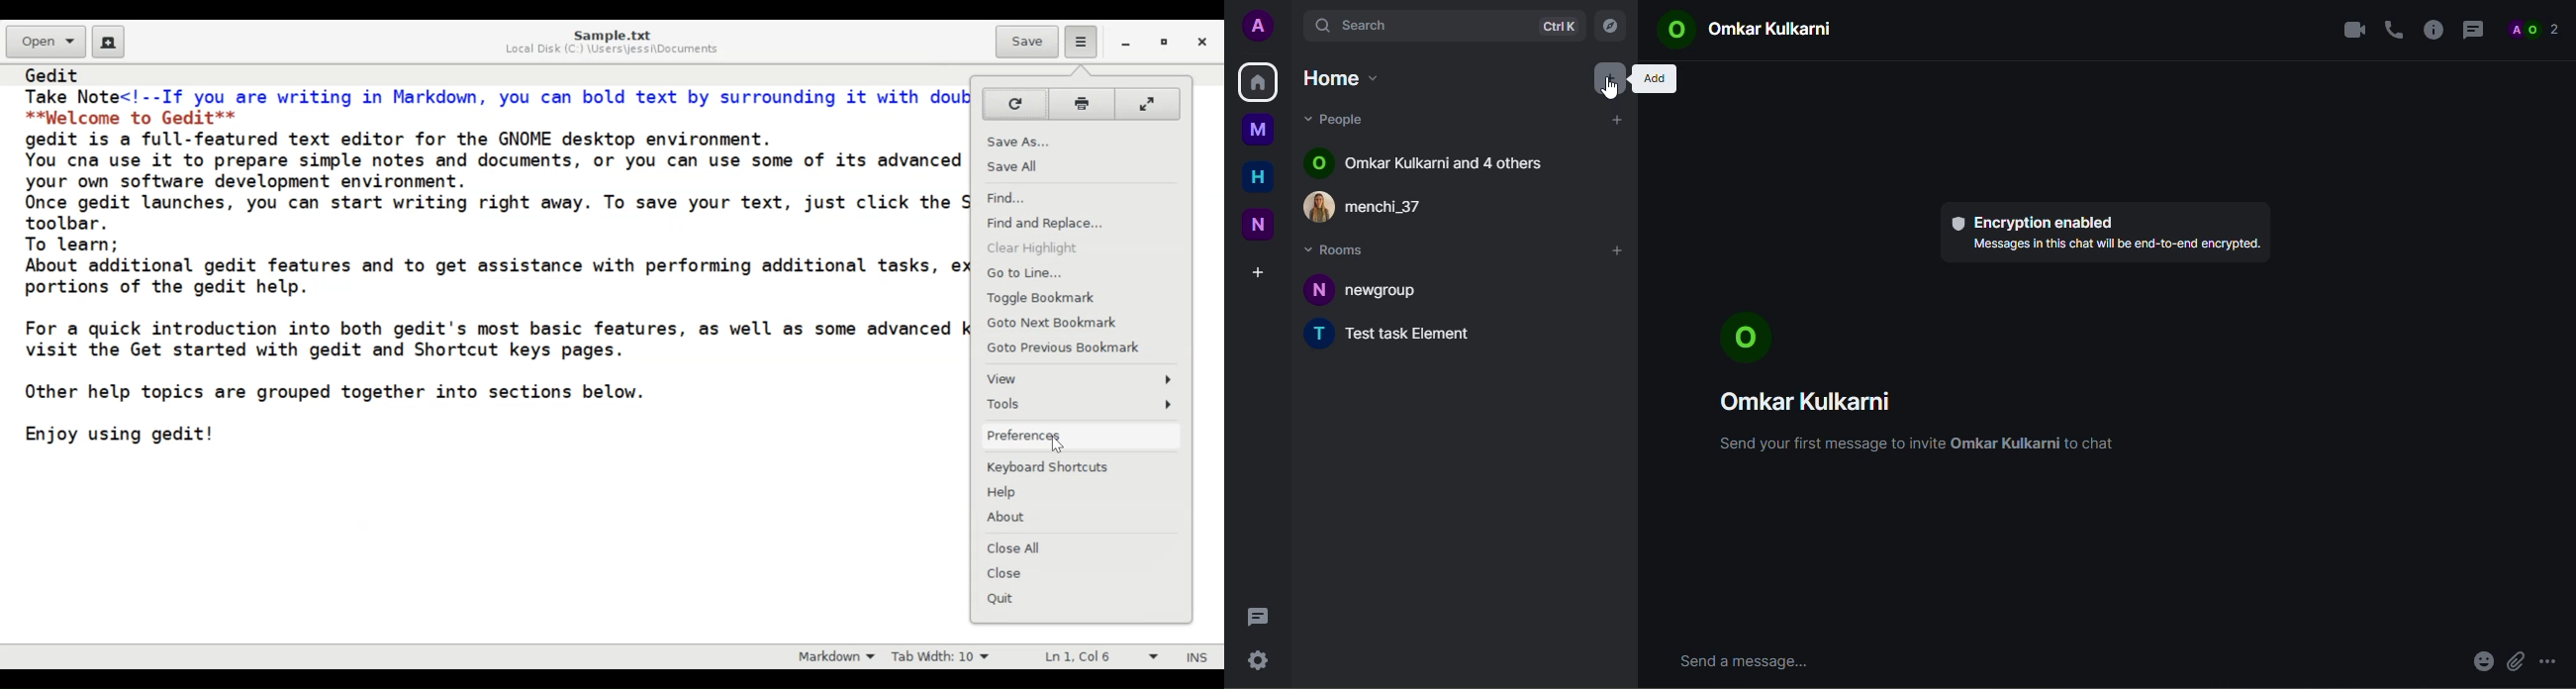 This screenshot has height=700, width=2576. Describe the element at coordinates (1610, 77) in the screenshot. I see `add` at that location.